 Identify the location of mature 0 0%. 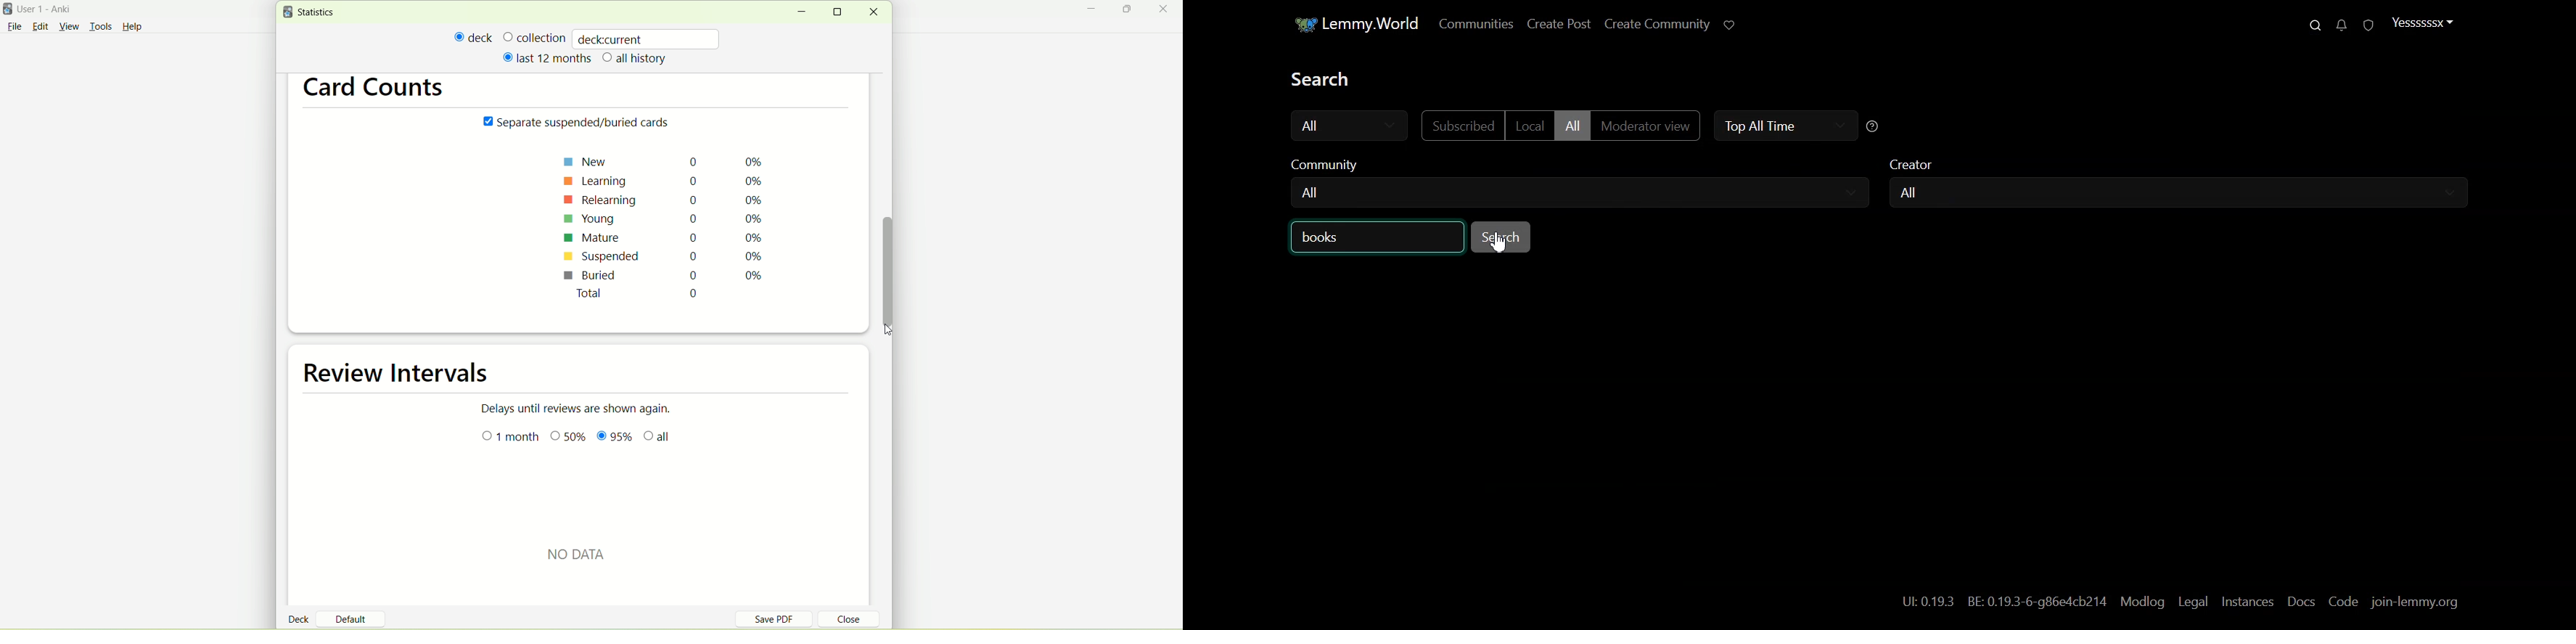
(665, 239).